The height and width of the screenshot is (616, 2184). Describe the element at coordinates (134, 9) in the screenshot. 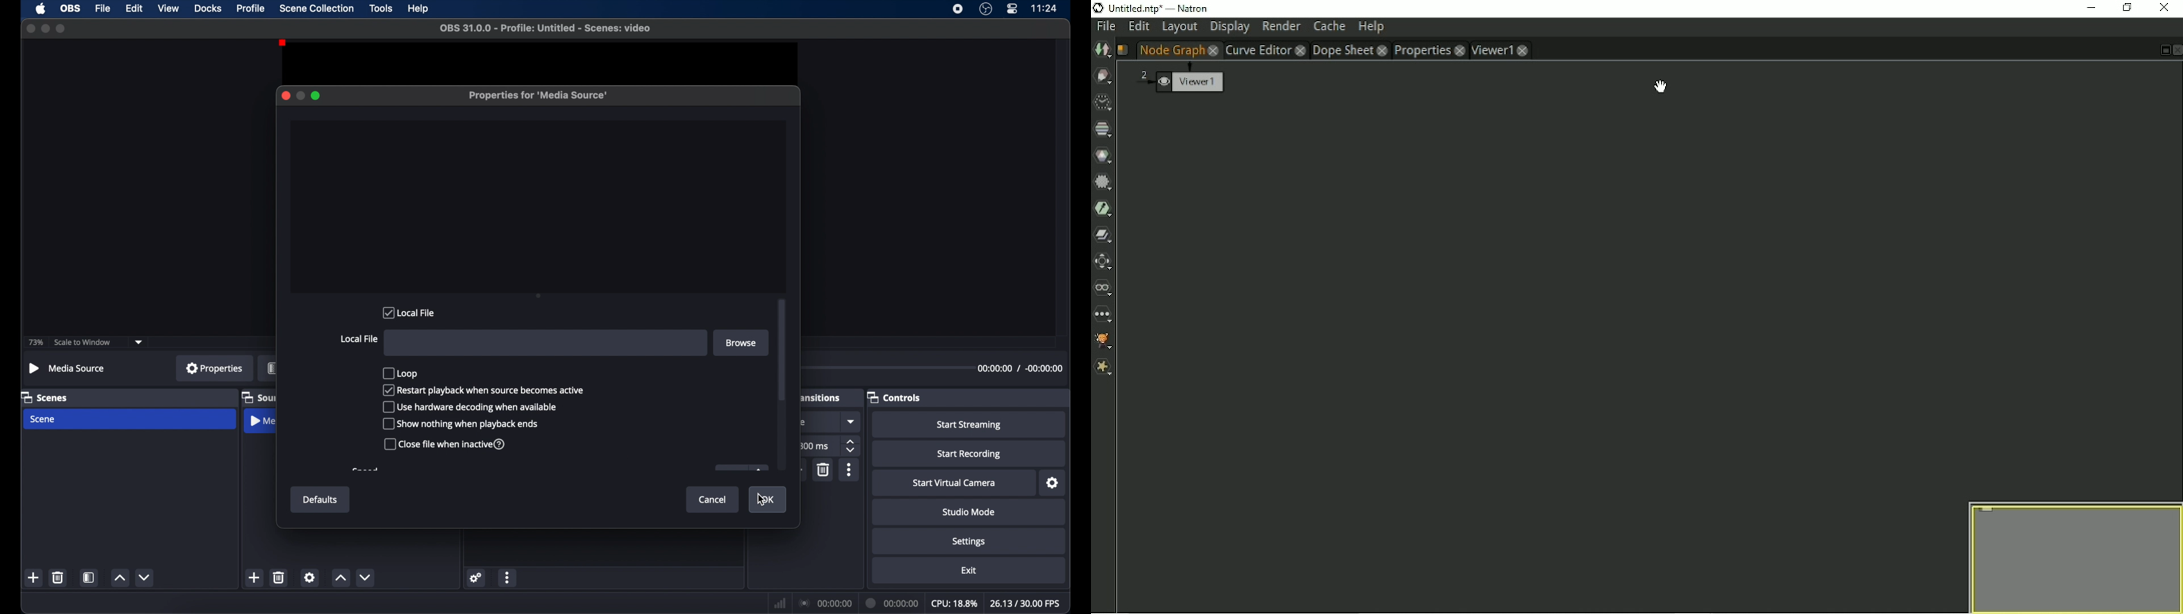

I see `edit` at that location.